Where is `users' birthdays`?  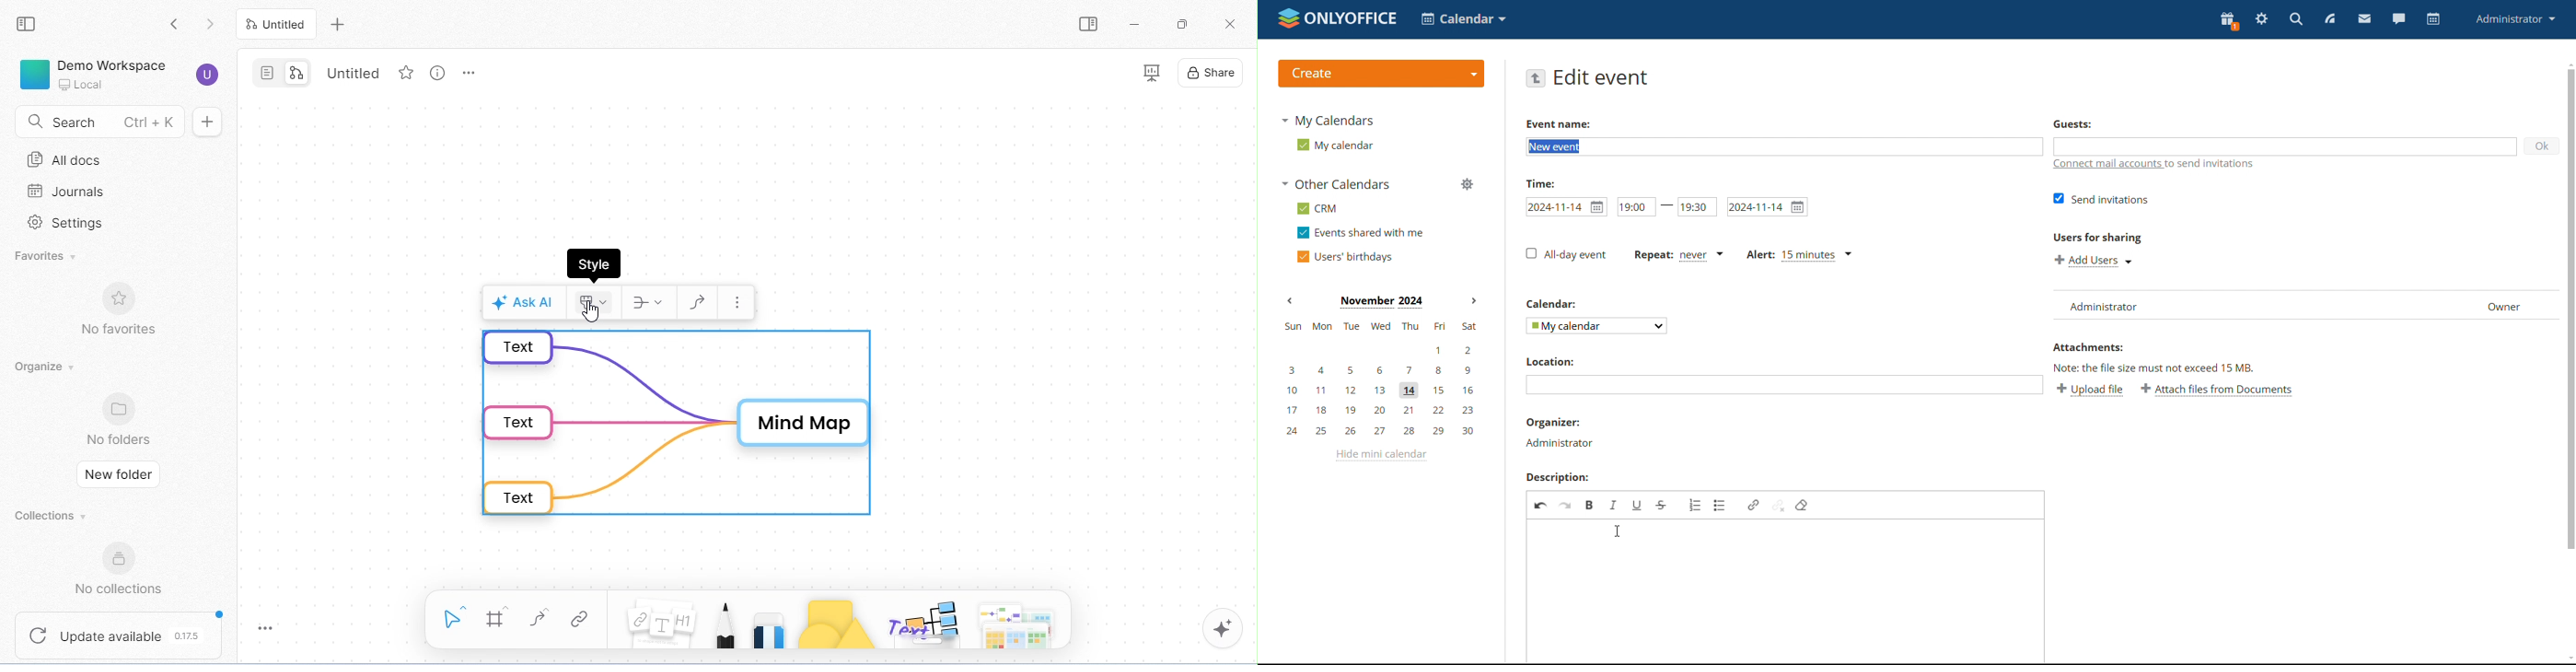
users' birthdays is located at coordinates (1343, 257).